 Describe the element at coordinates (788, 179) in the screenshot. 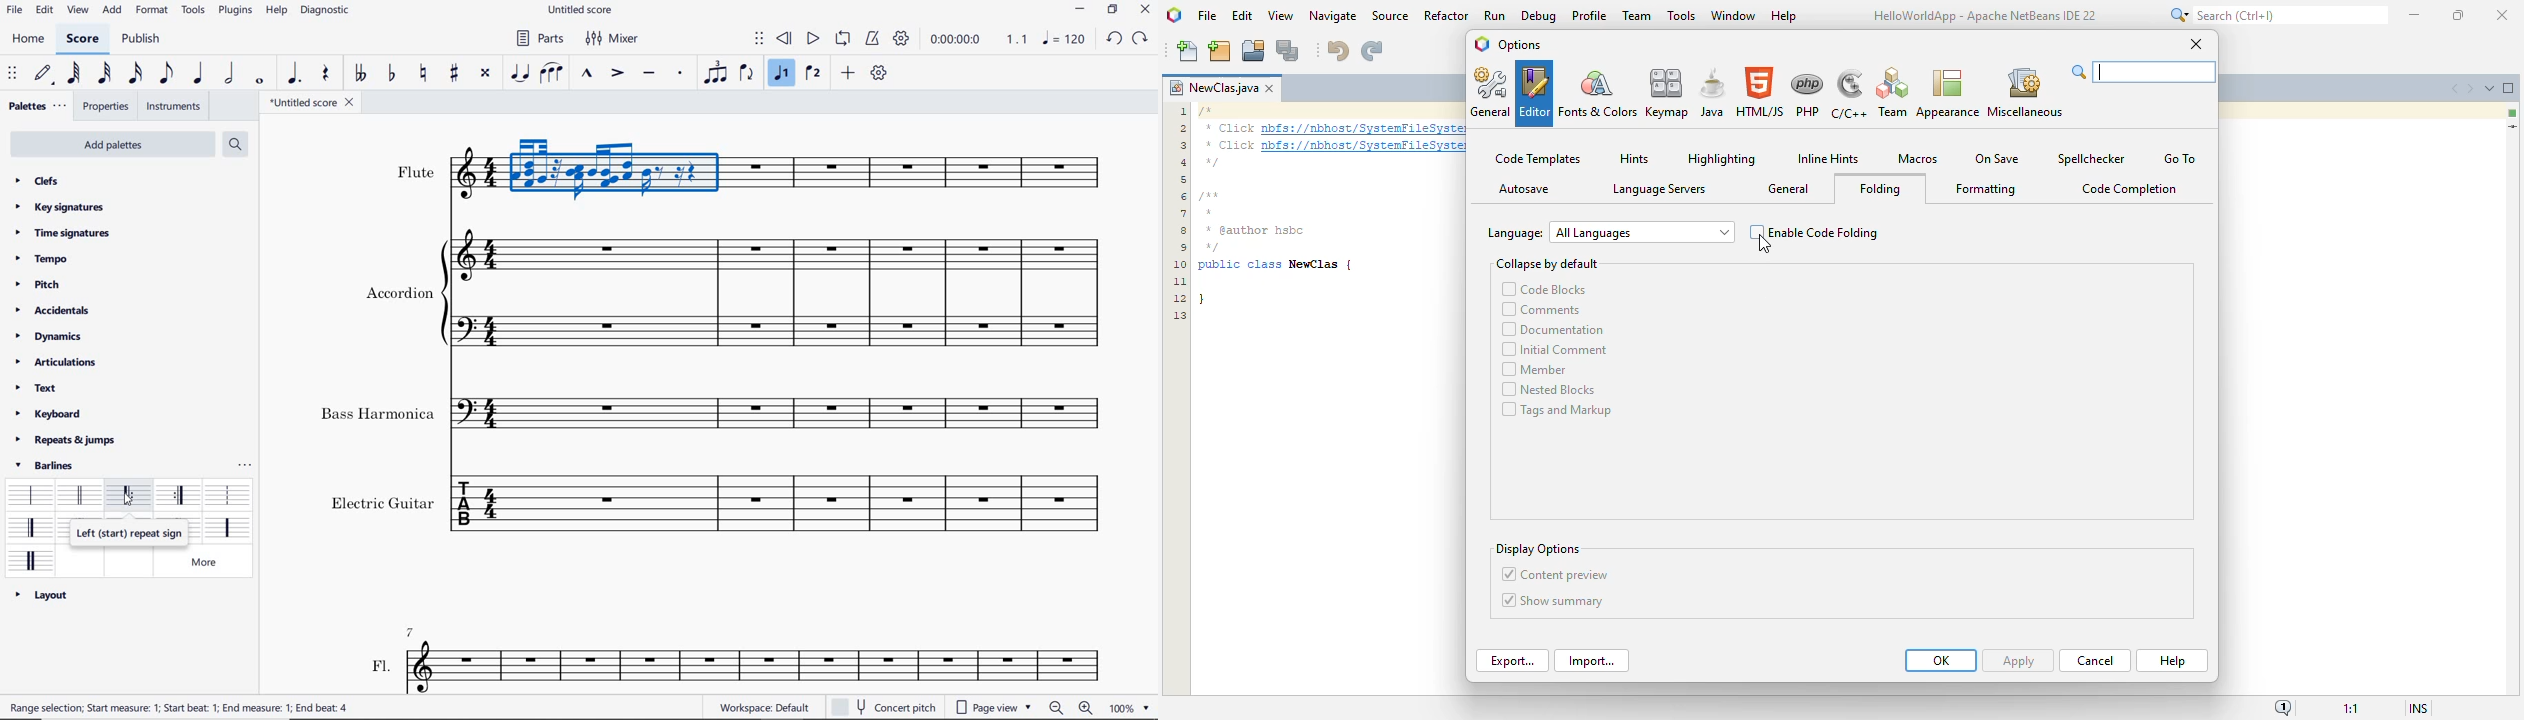

I see `Instrument: Flute` at that location.